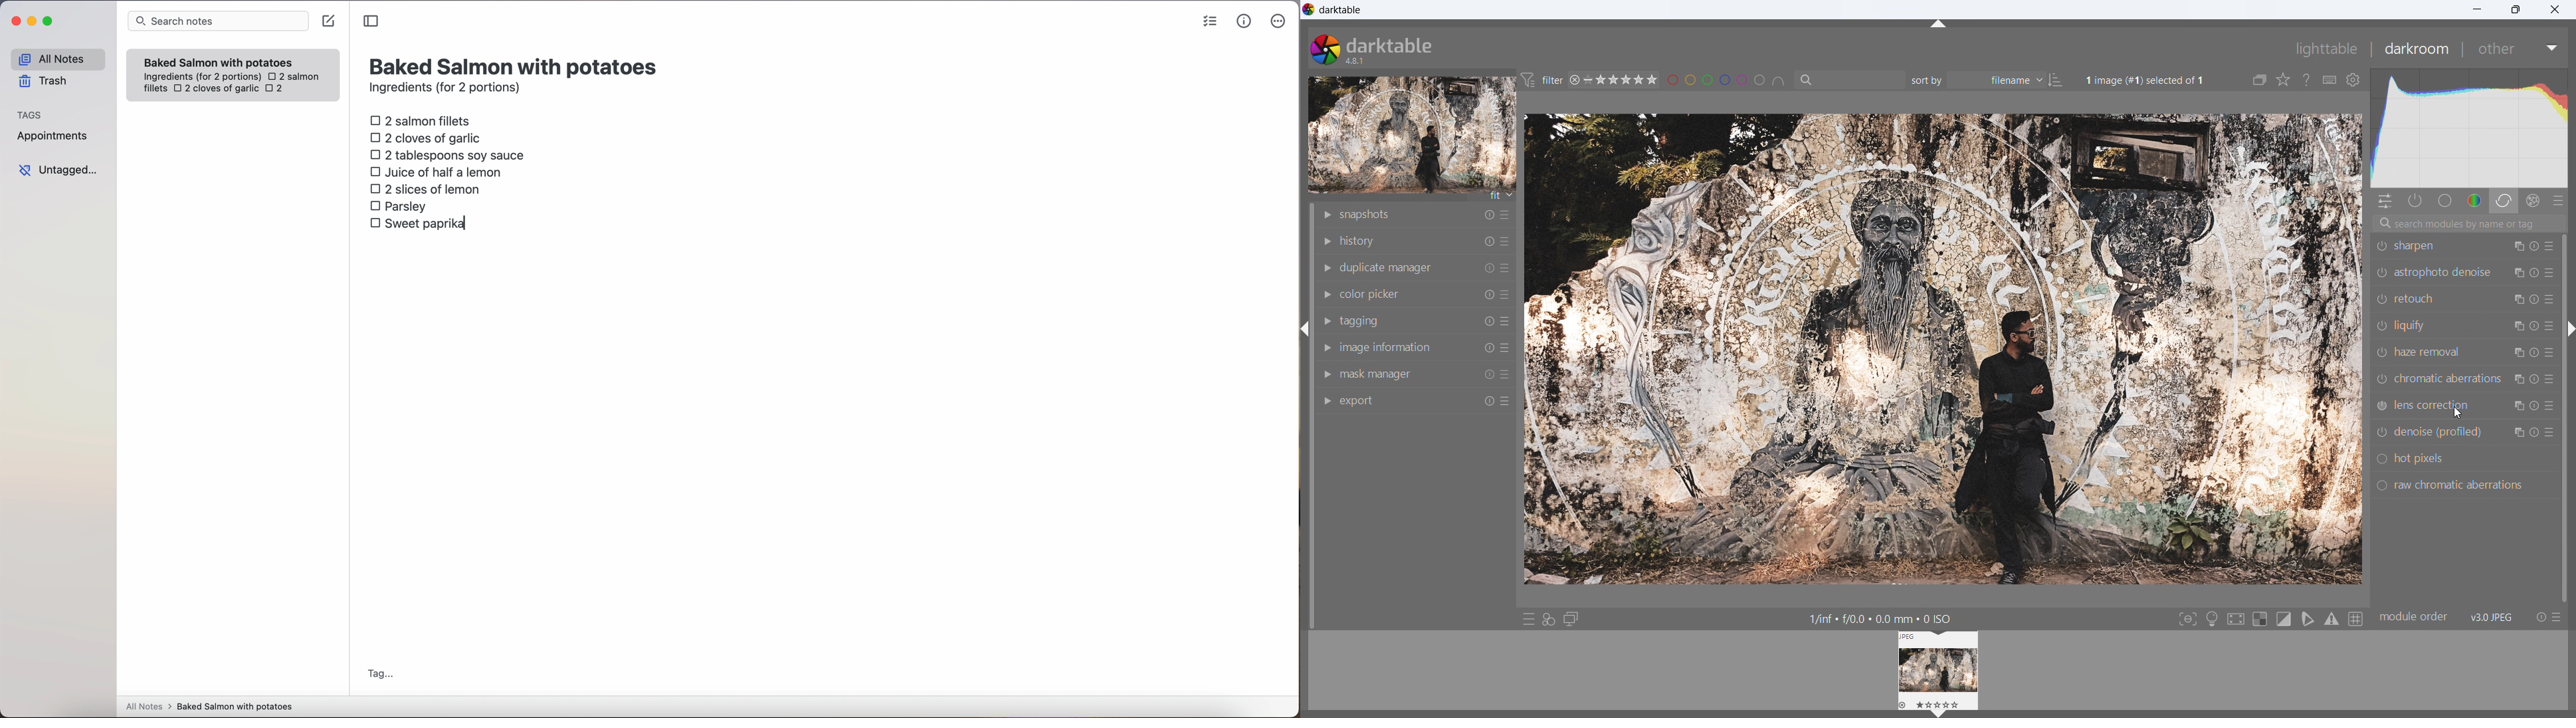  Describe the element at coordinates (2475, 201) in the screenshot. I see `color` at that location.